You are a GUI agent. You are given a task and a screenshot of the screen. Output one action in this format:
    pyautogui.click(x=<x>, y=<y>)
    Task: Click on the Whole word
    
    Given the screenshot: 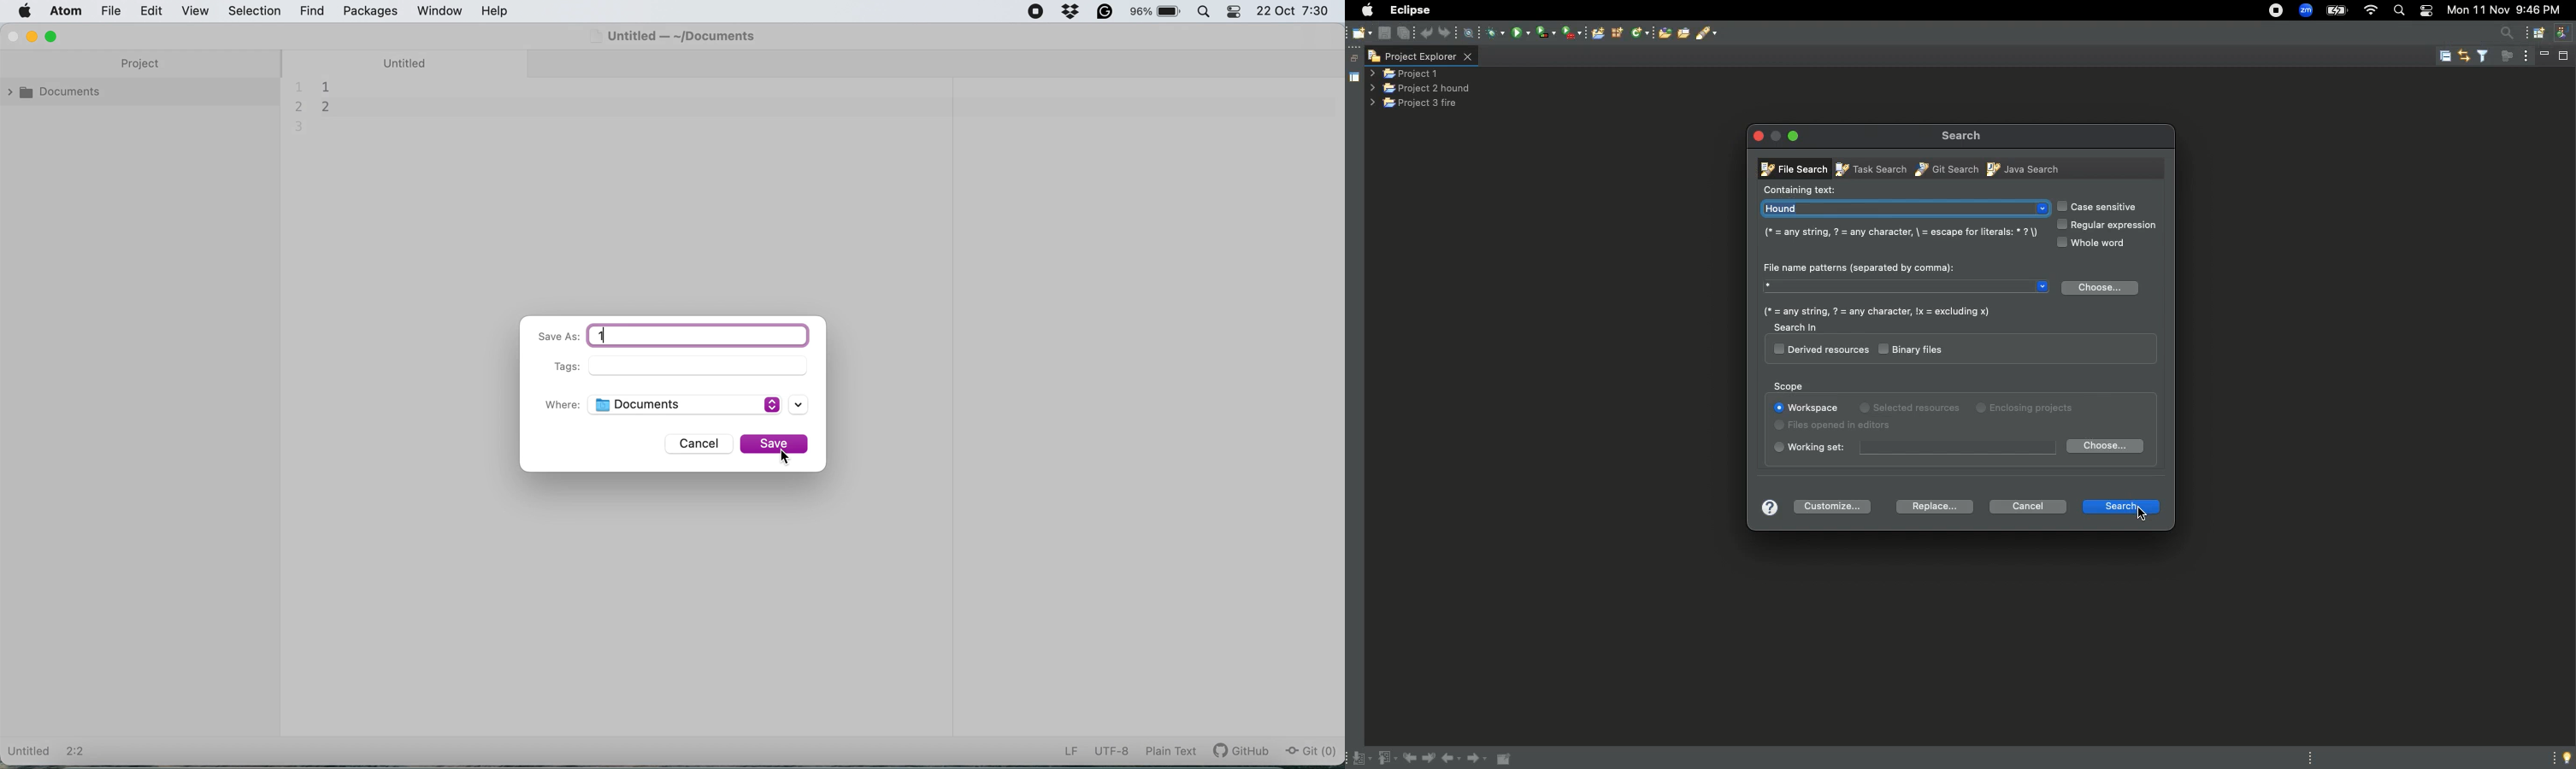 What is the action you would take?
    pyautogui.click(x=2096, y=244)
    